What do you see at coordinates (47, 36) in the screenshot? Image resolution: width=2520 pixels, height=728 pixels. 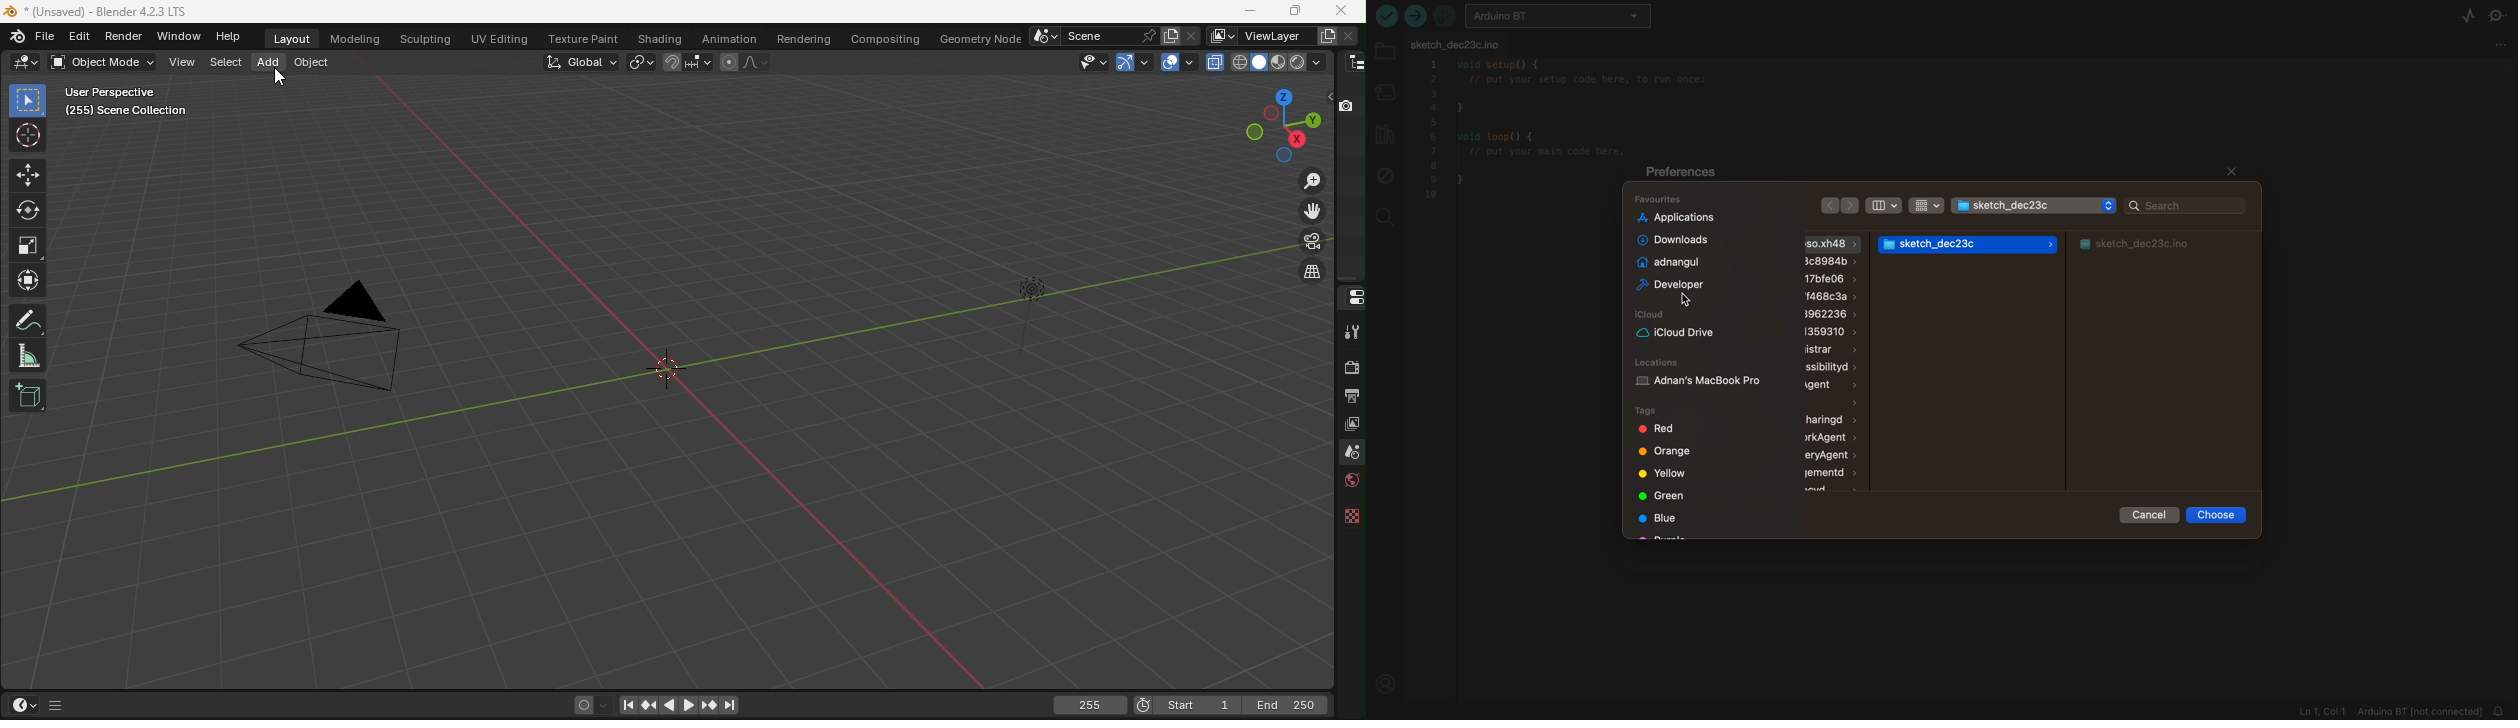 I see `File` at bounding box center [47, 36].